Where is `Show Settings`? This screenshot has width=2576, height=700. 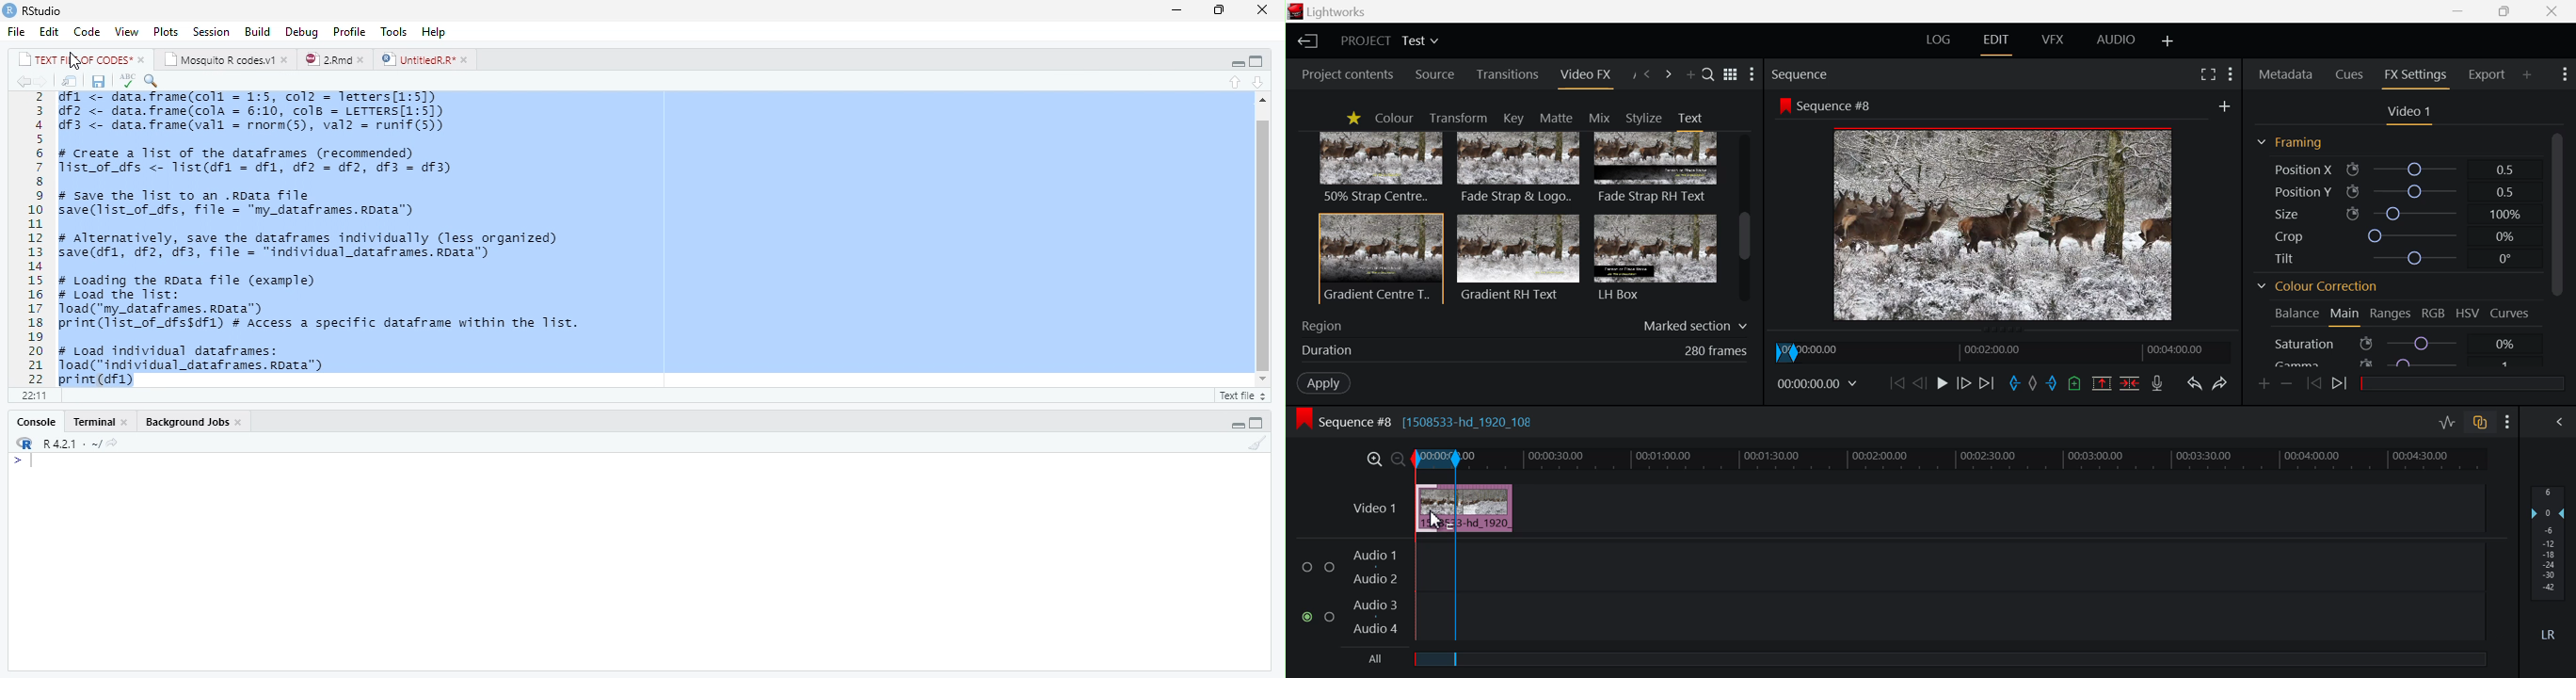 Show Settings is located at coordinates (2563, 75).